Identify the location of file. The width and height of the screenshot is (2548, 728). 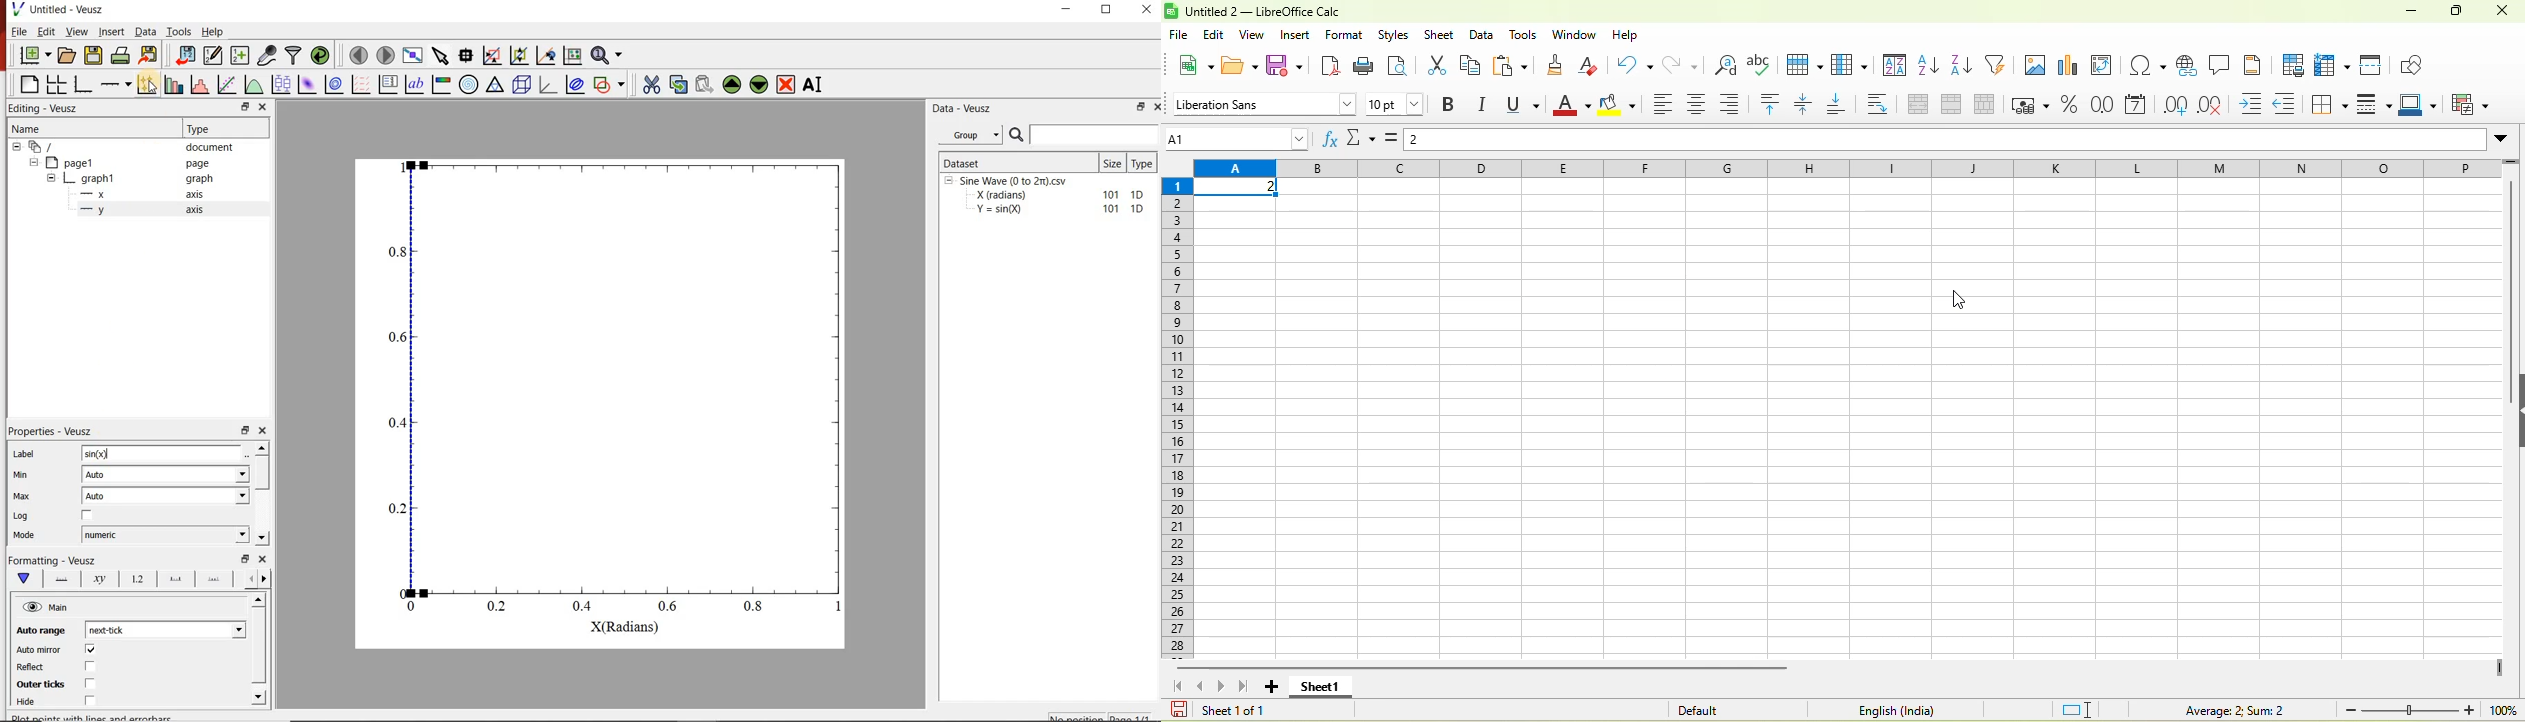
(1175, 33).